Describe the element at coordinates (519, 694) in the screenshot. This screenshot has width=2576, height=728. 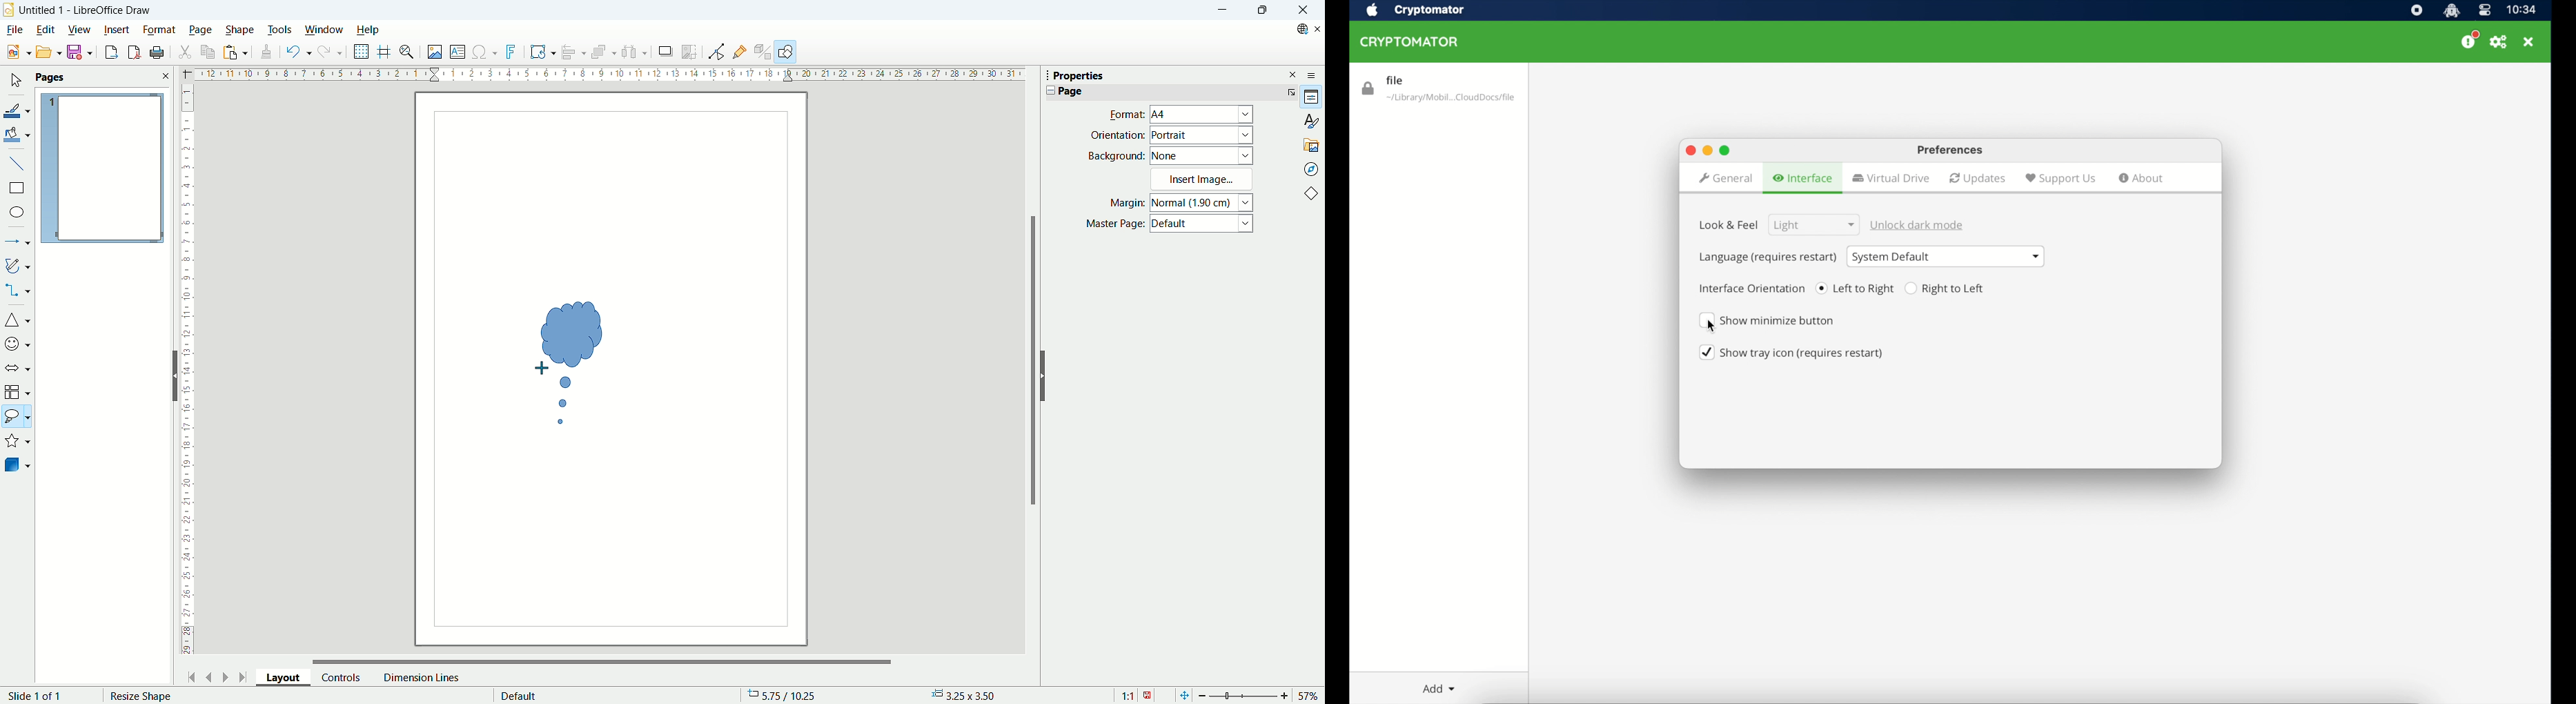
I see `default` at that location.